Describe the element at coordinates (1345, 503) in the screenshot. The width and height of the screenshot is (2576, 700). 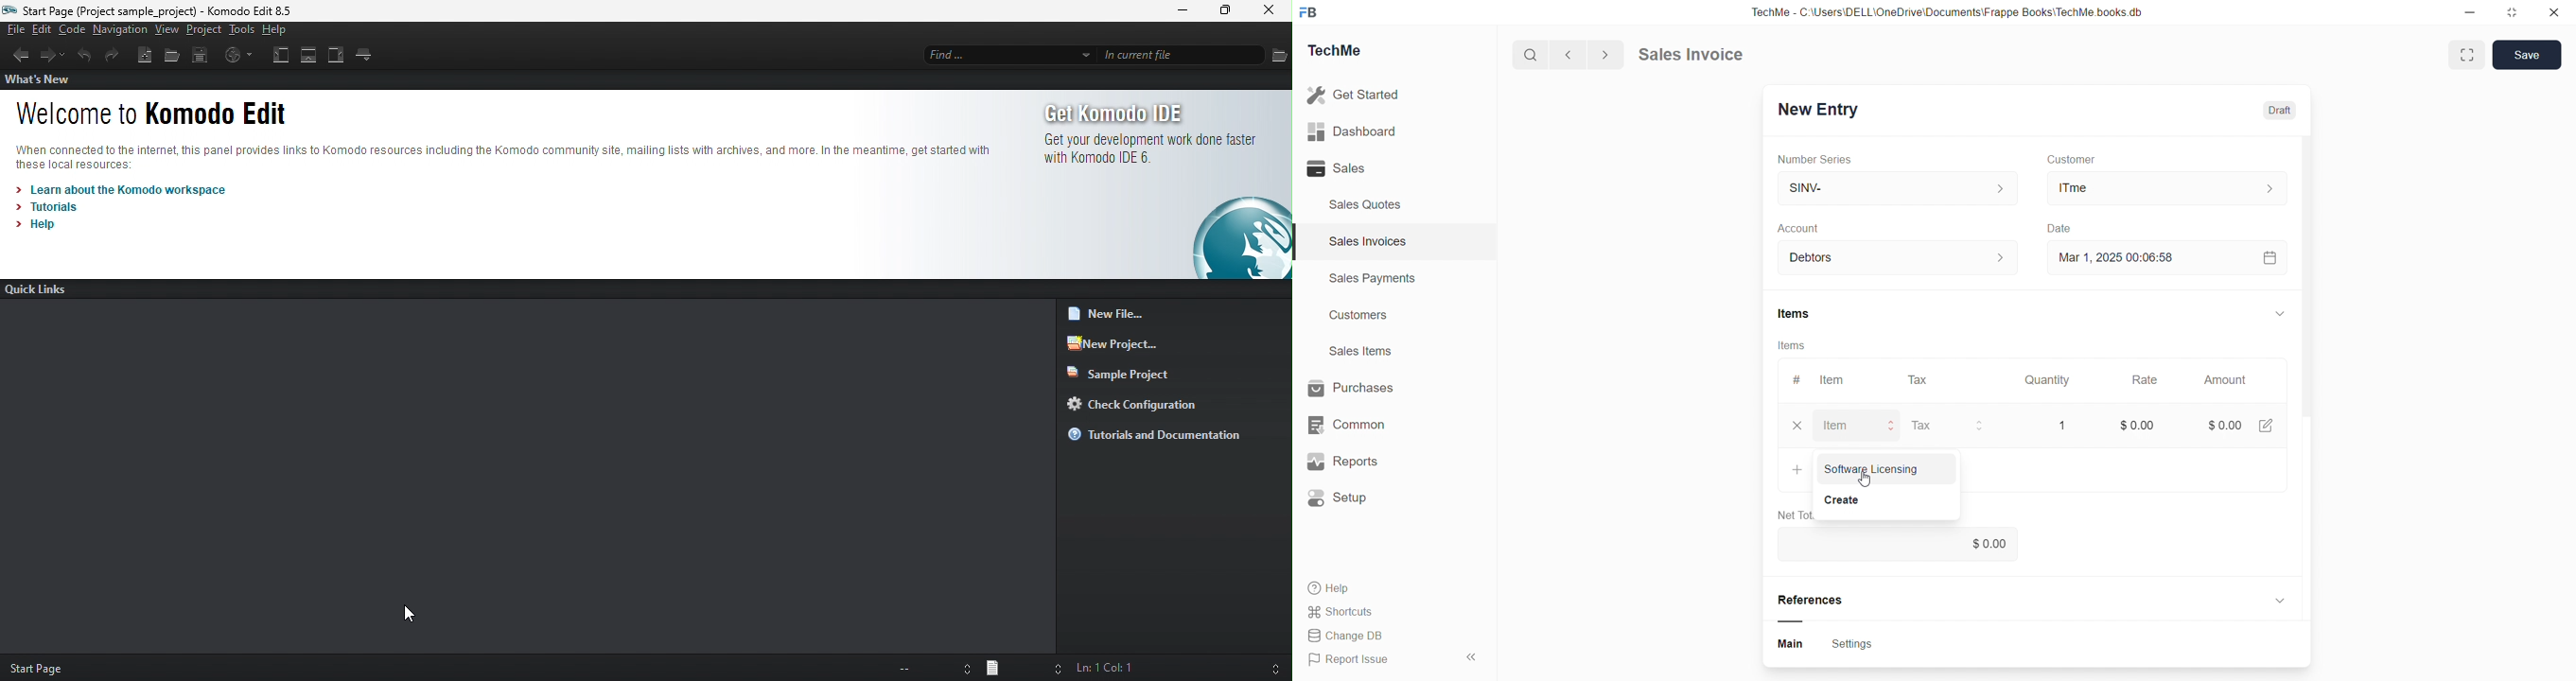
I see `@ Setup` at that location.